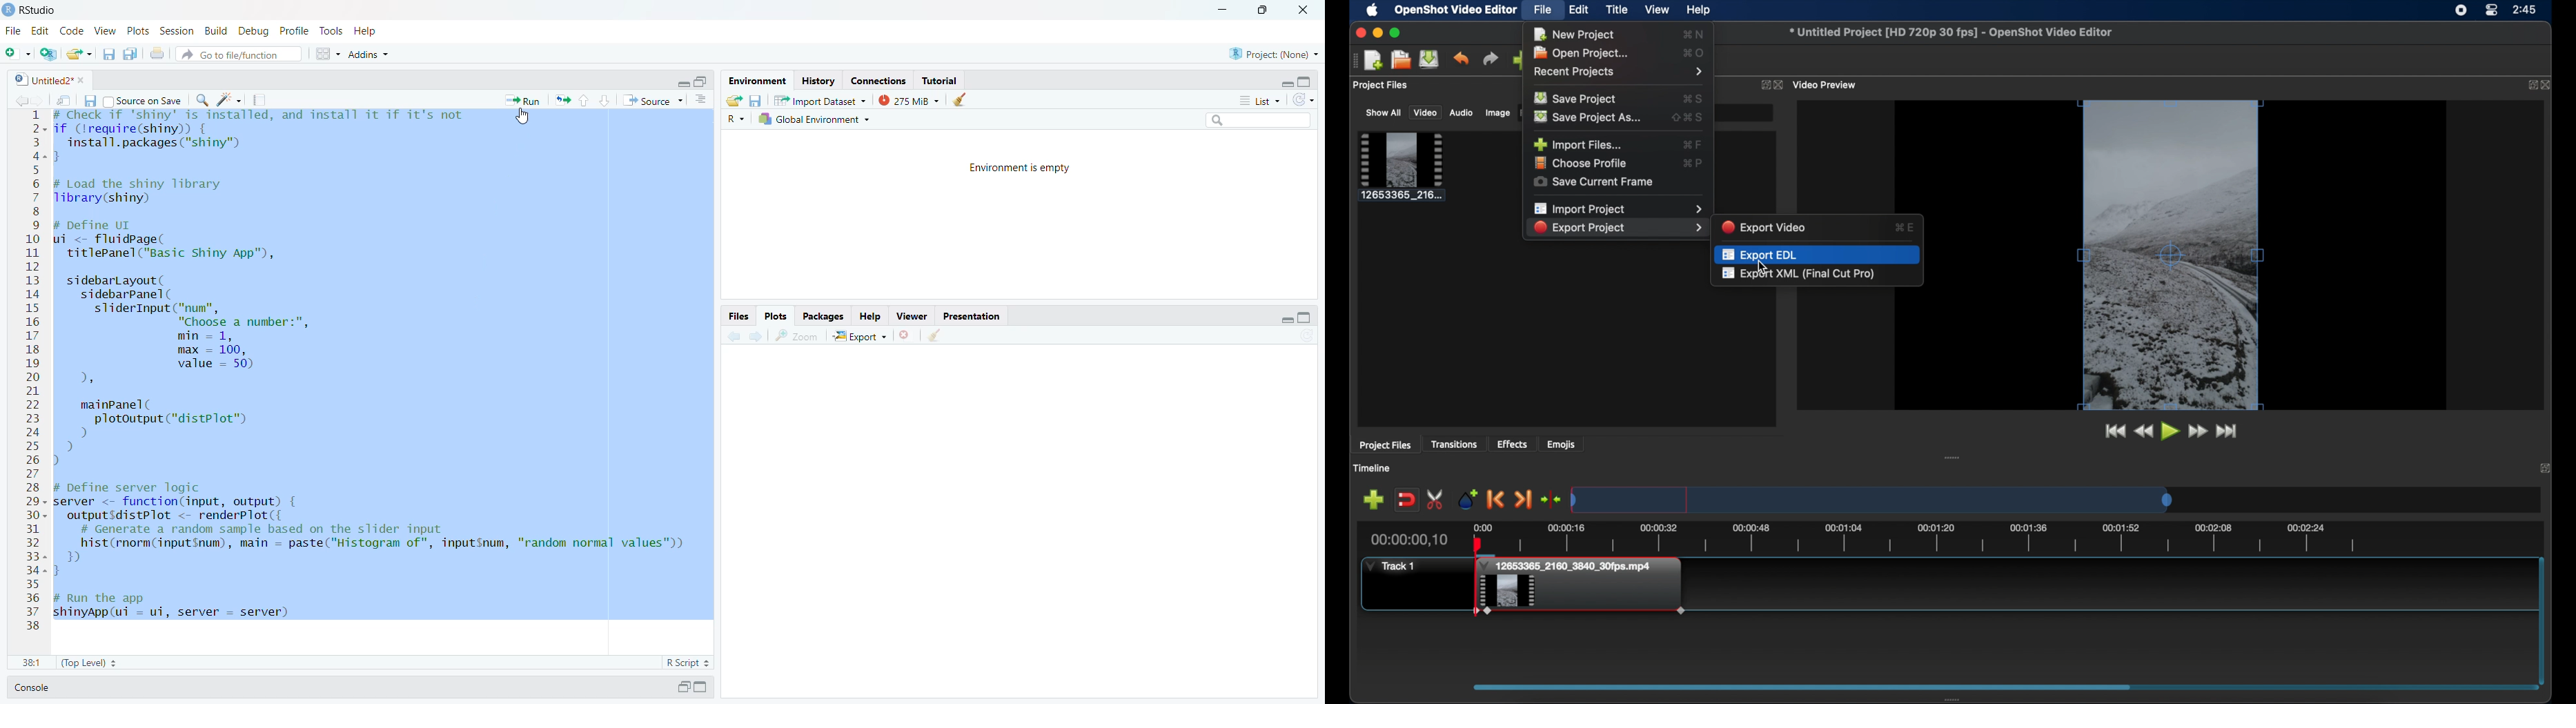 The width and height of the screenshot is (2576, 728). I want to click on source menu, so click(653, 101).